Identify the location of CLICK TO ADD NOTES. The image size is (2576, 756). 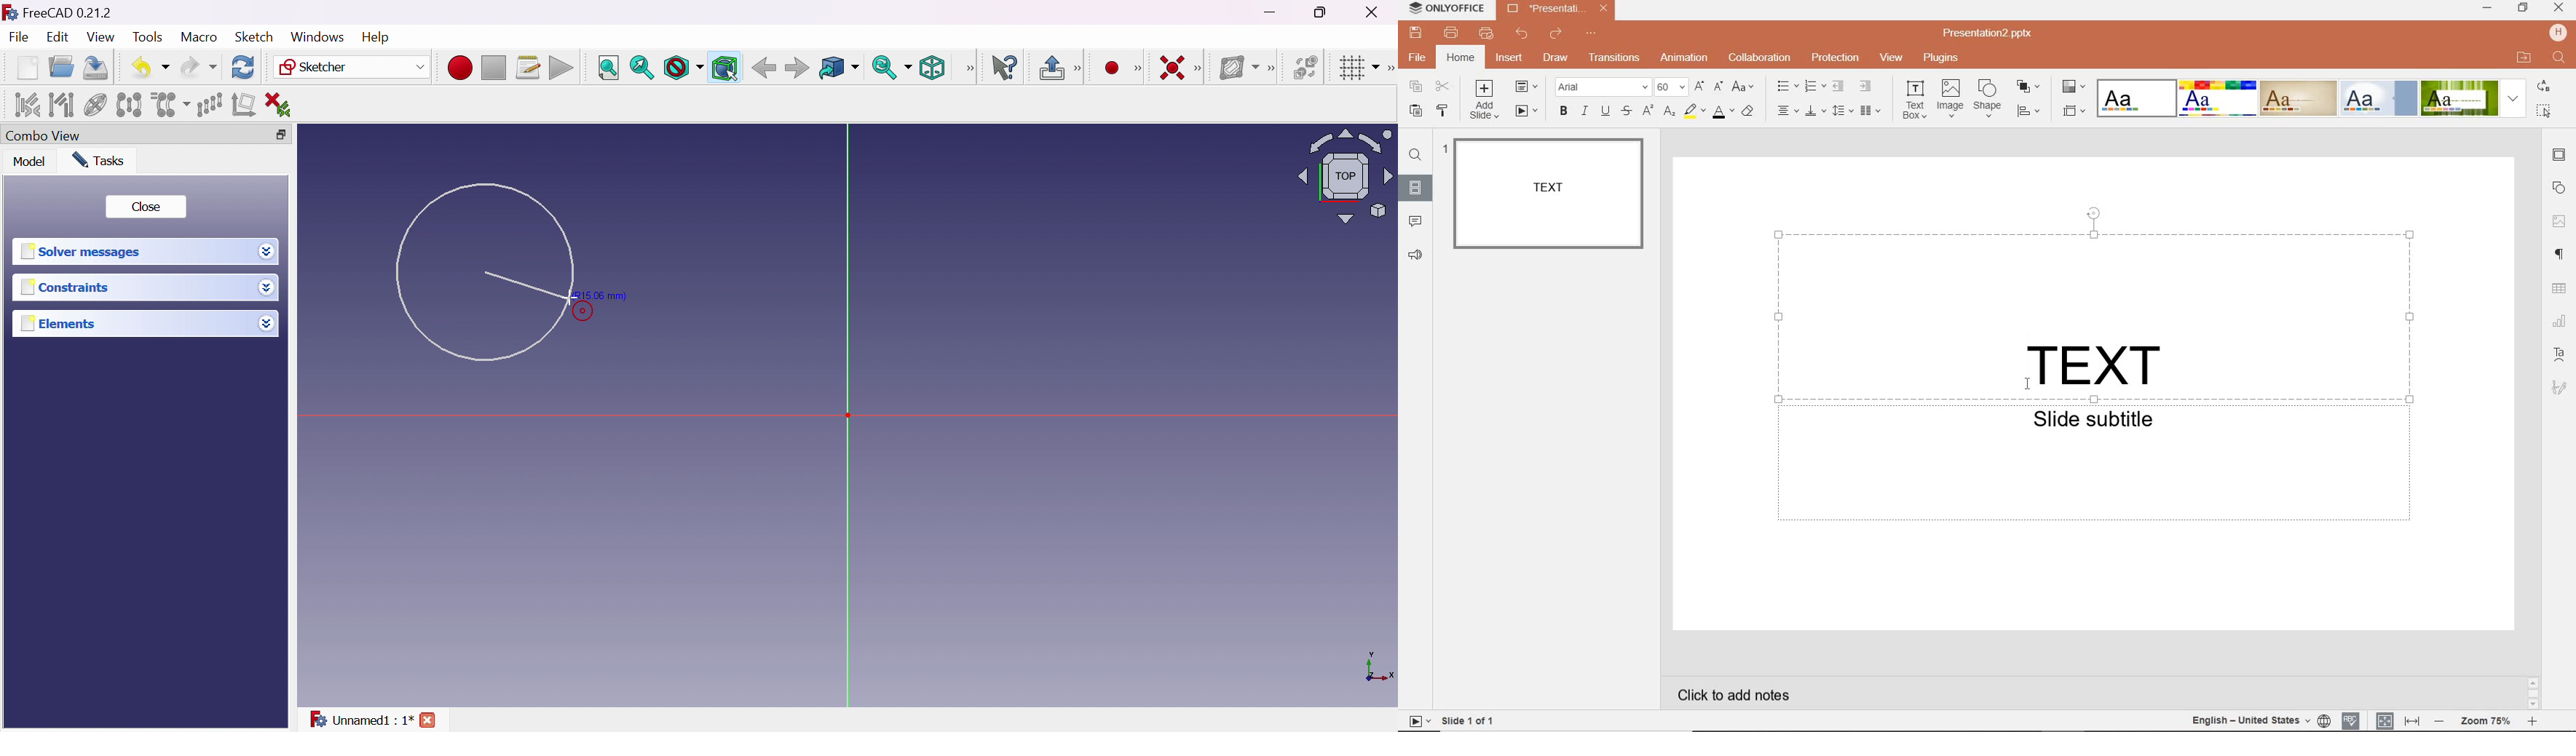
(1745, 695).